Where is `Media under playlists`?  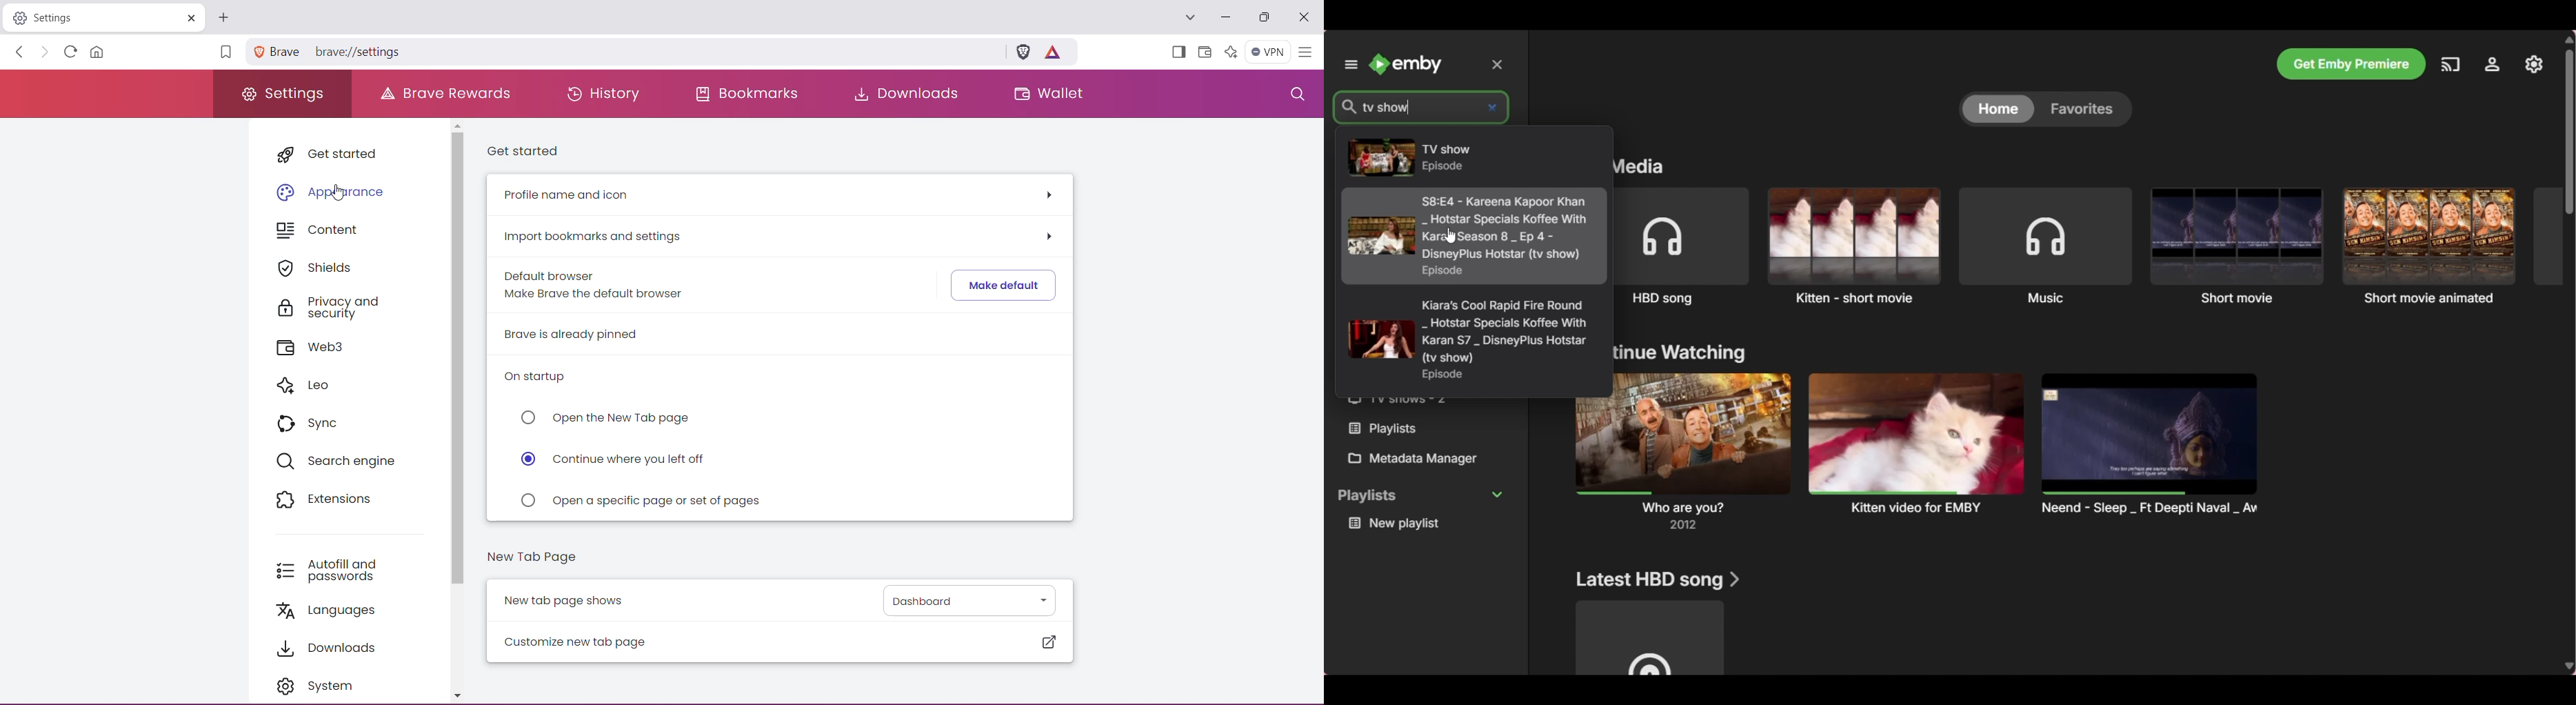 Media under playlists is located at coordinates (1424, 524).